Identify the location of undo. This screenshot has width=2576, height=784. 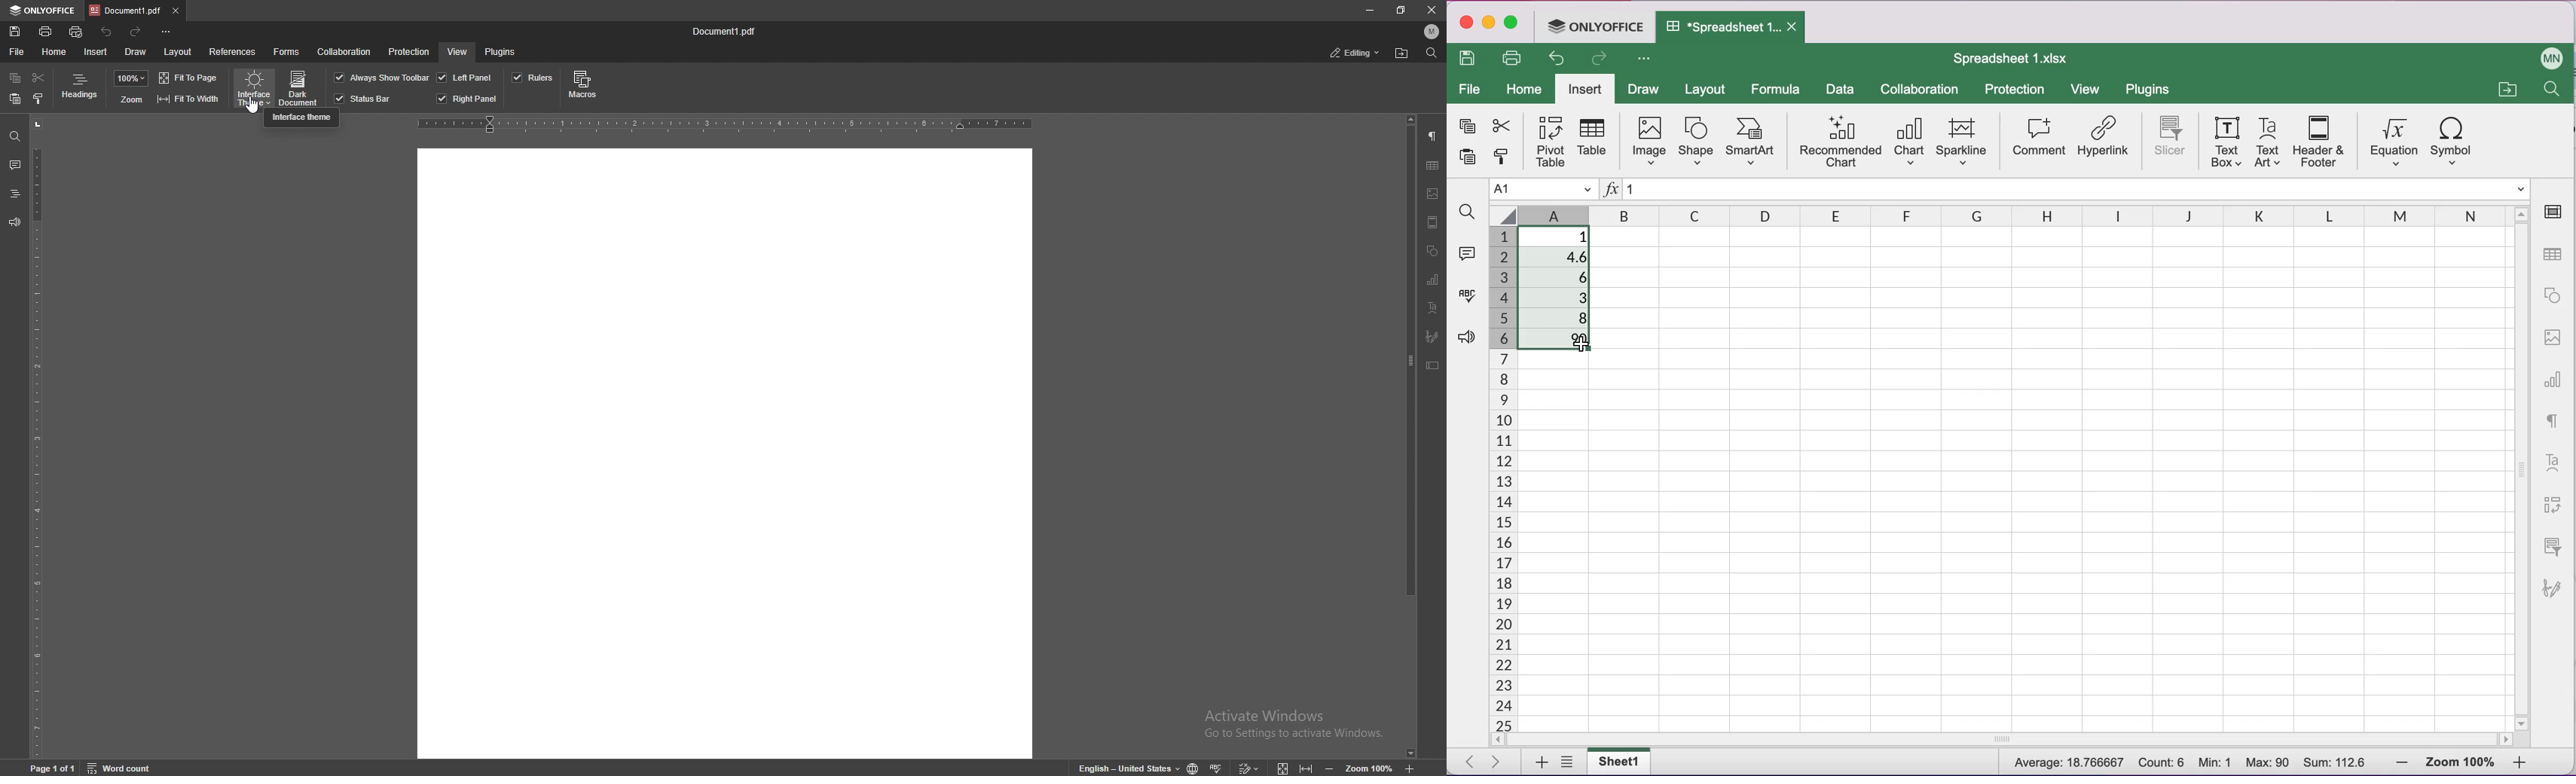
(107, 32).